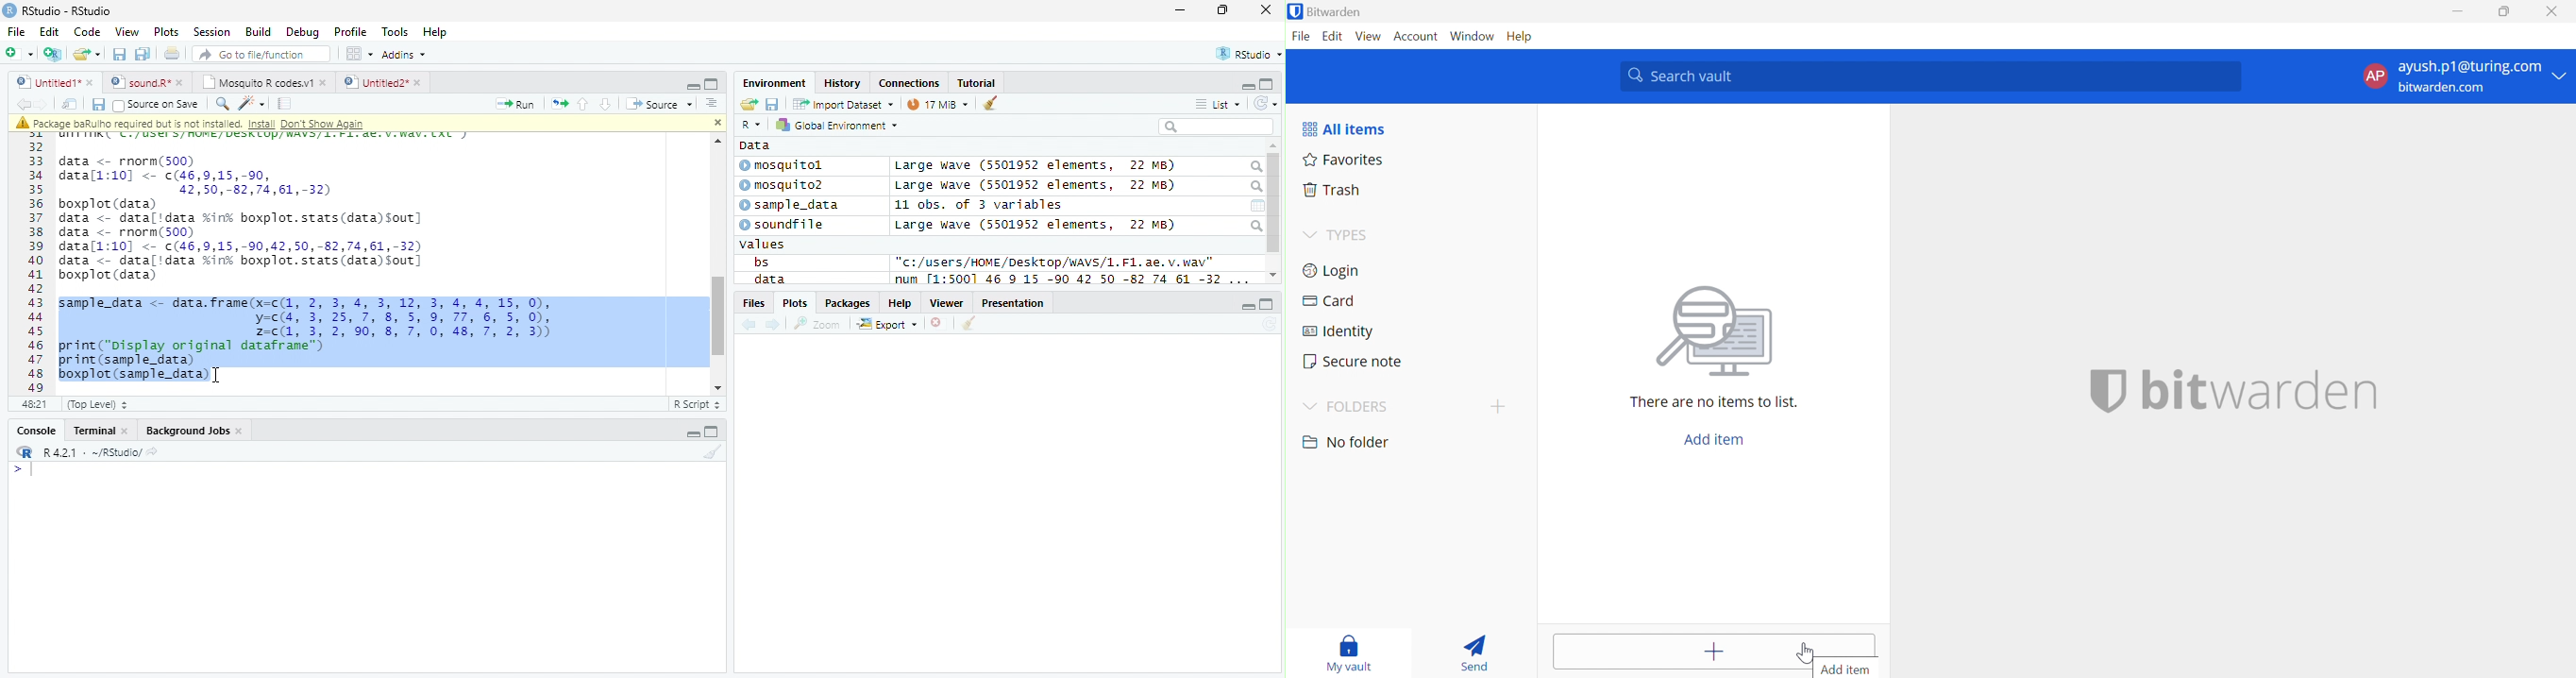 The width and height of the screenshot is (2576, 700). I want to click on closse, so click(1267, 9).